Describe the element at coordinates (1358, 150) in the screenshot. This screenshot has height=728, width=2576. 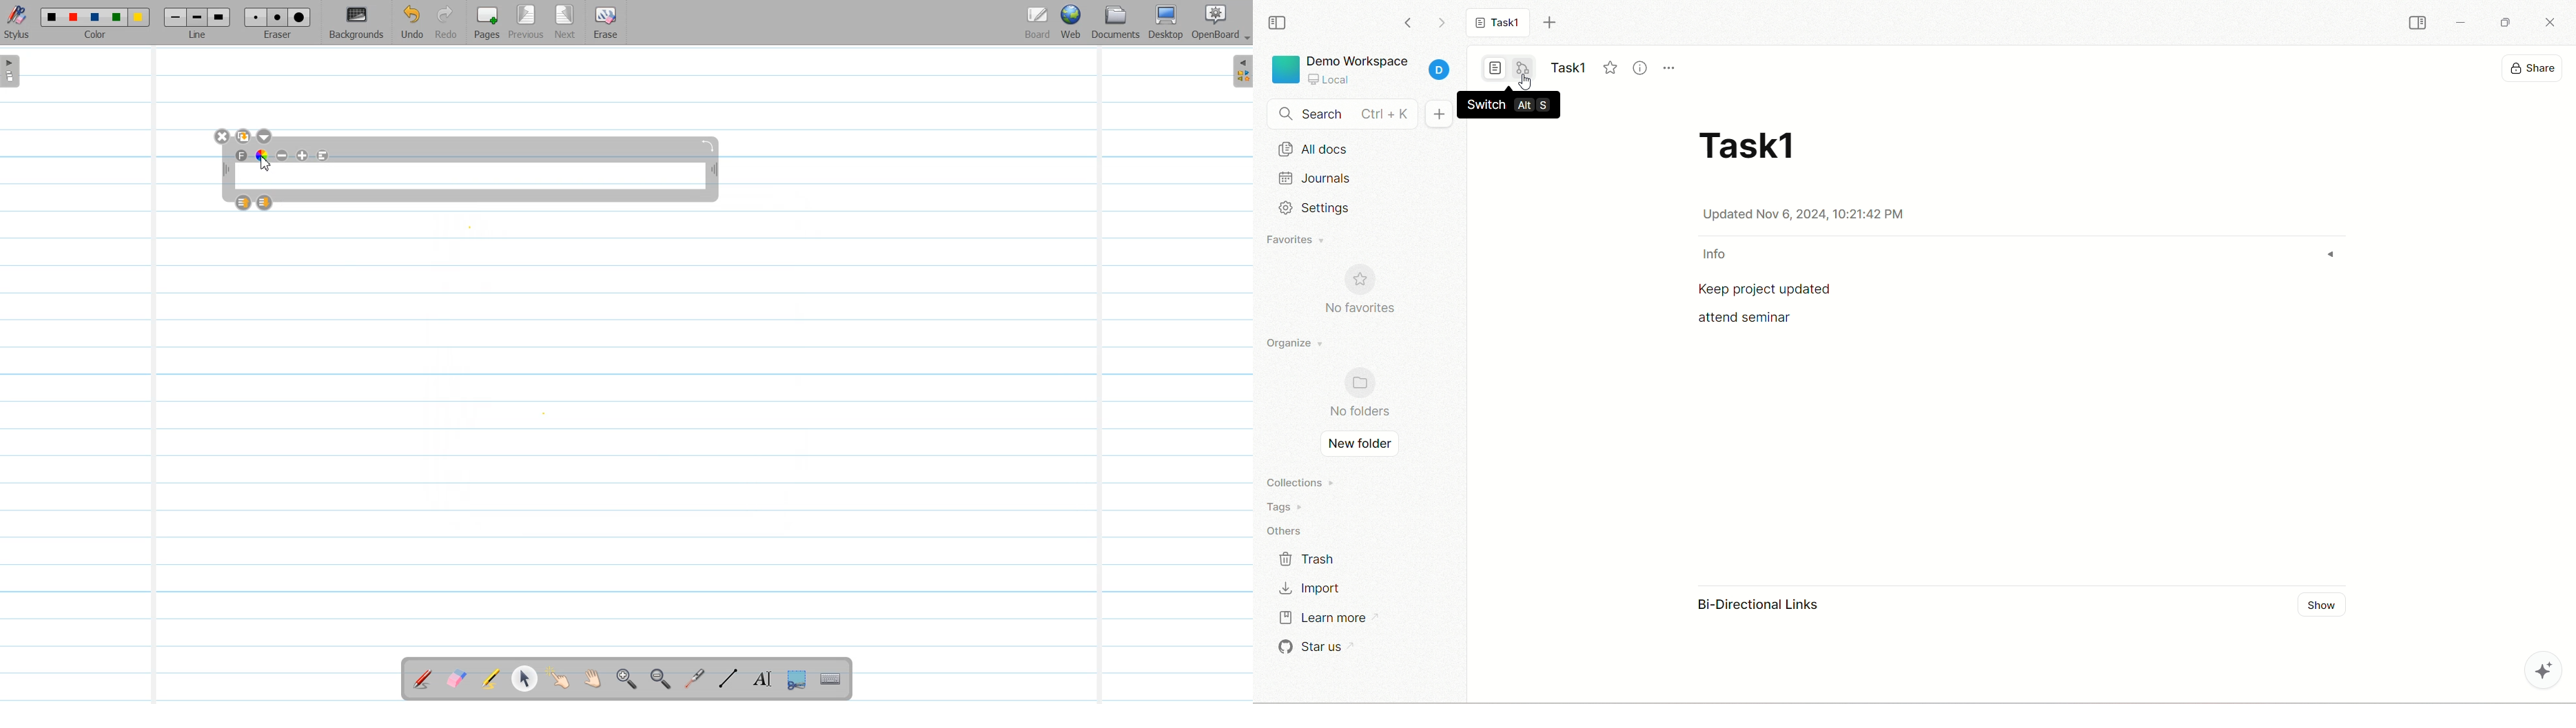
I see `all docs` at that location.